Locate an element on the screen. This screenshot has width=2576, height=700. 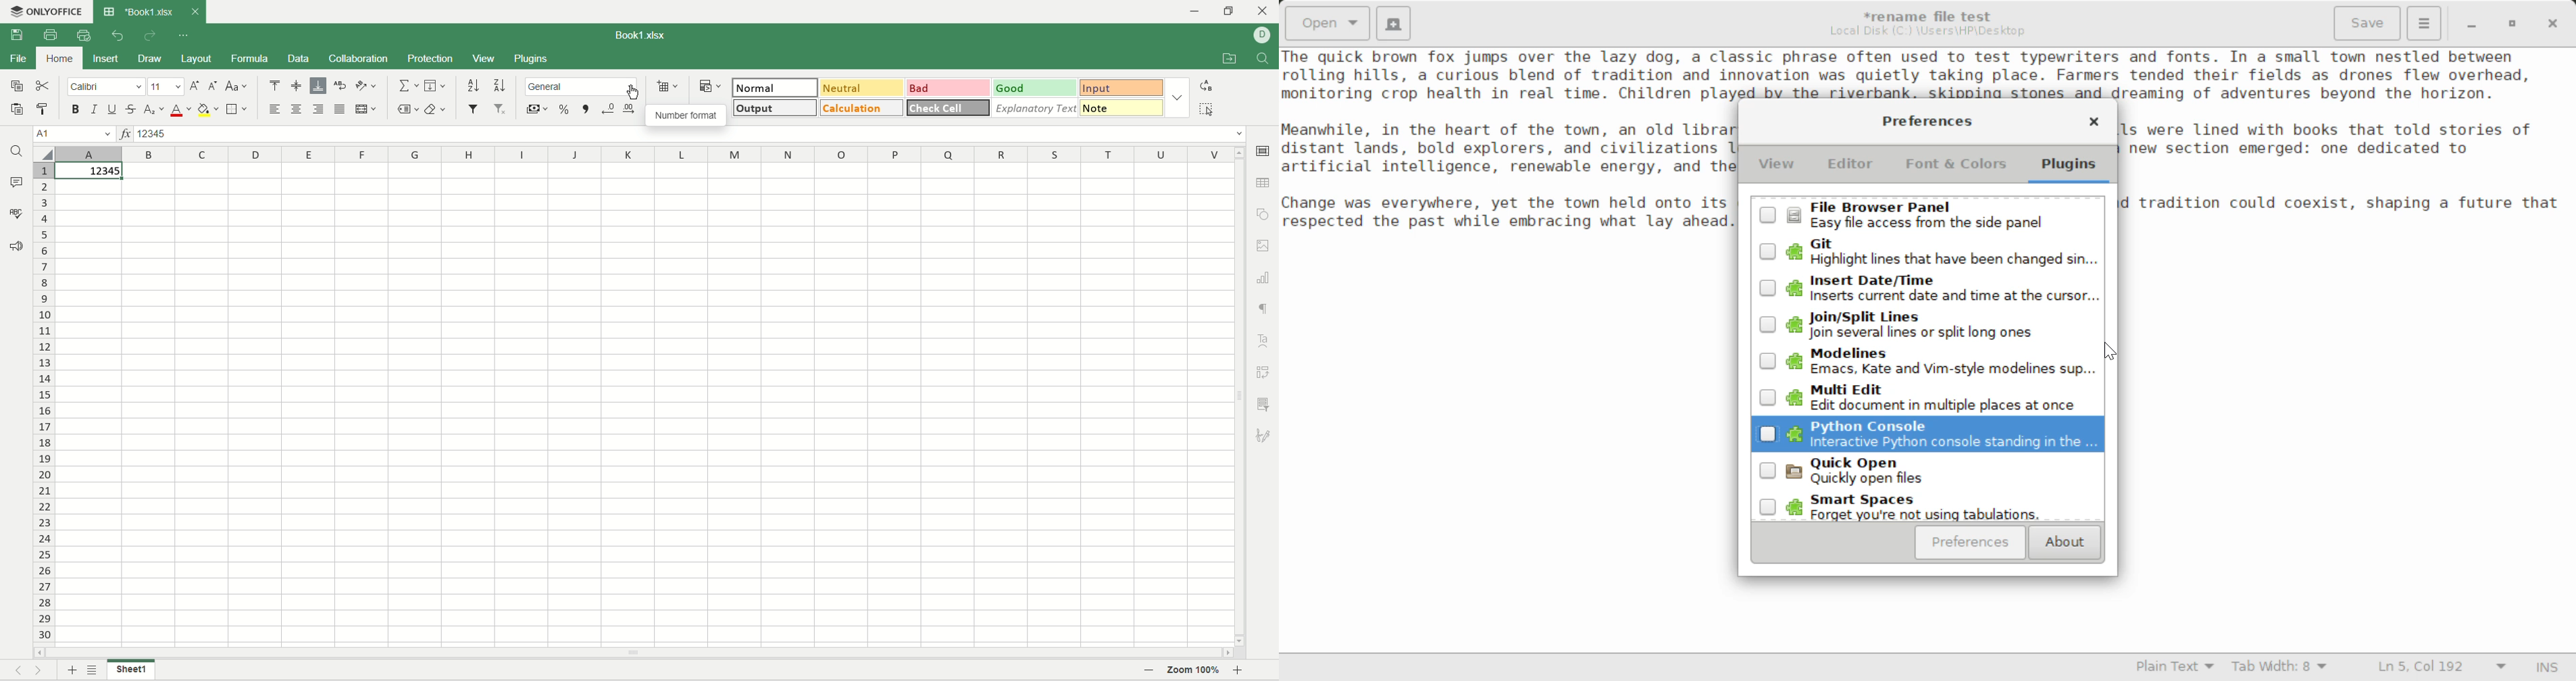
graph settings is located at coordinates (1266, 278).